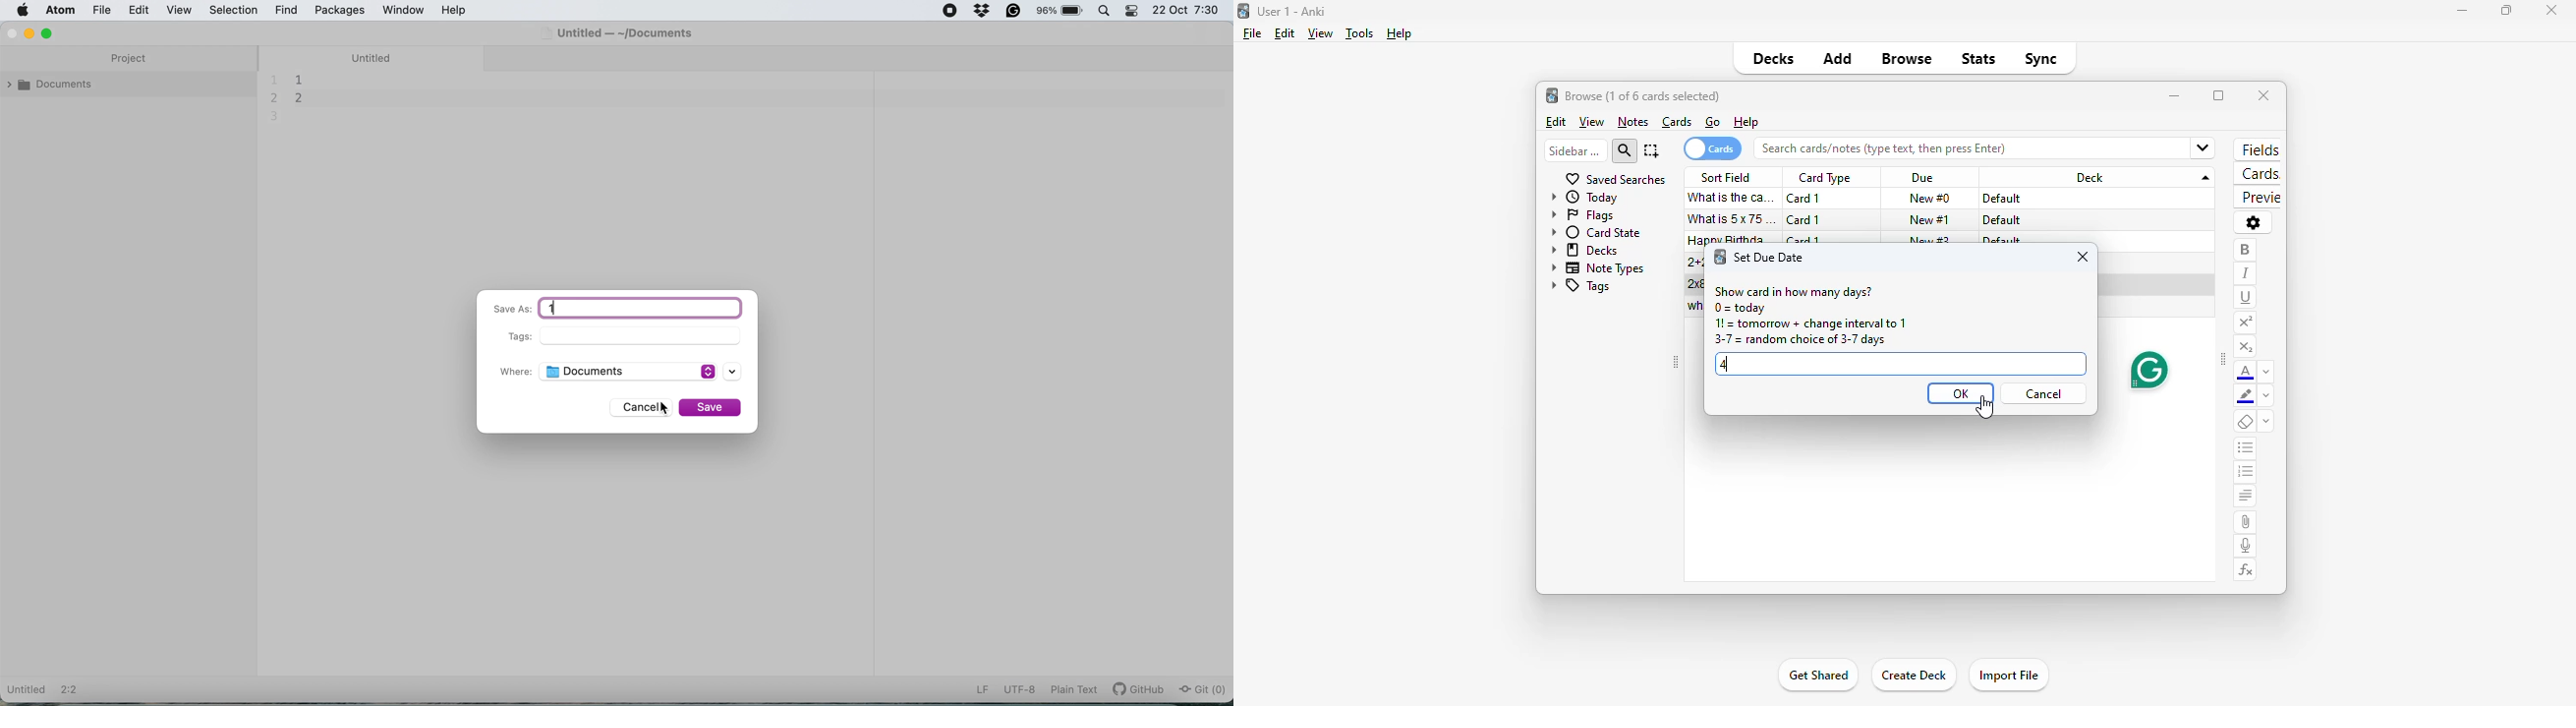  What do you see at coordinates (1599, 267) in the screenshot?
I see `note types` at bounding box center [1599, 267].